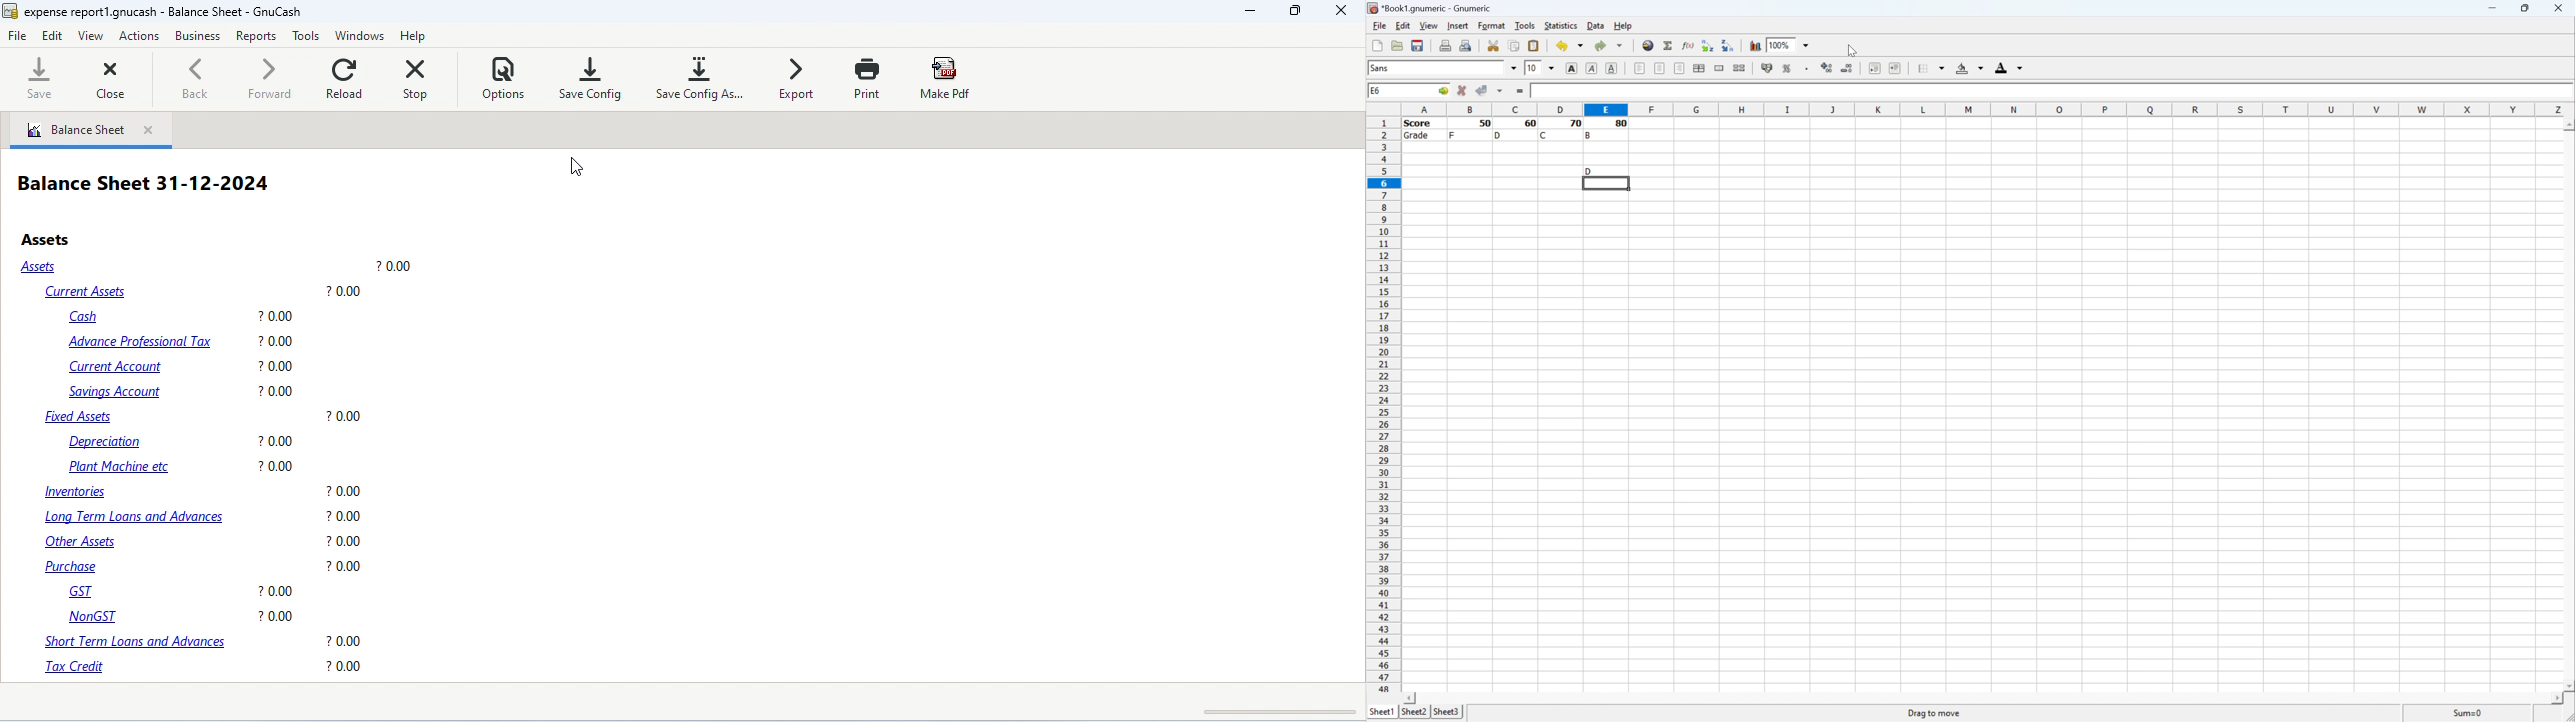  Describe the element at coordinates (197, 35) in the screenshot. I see `business` at that location.